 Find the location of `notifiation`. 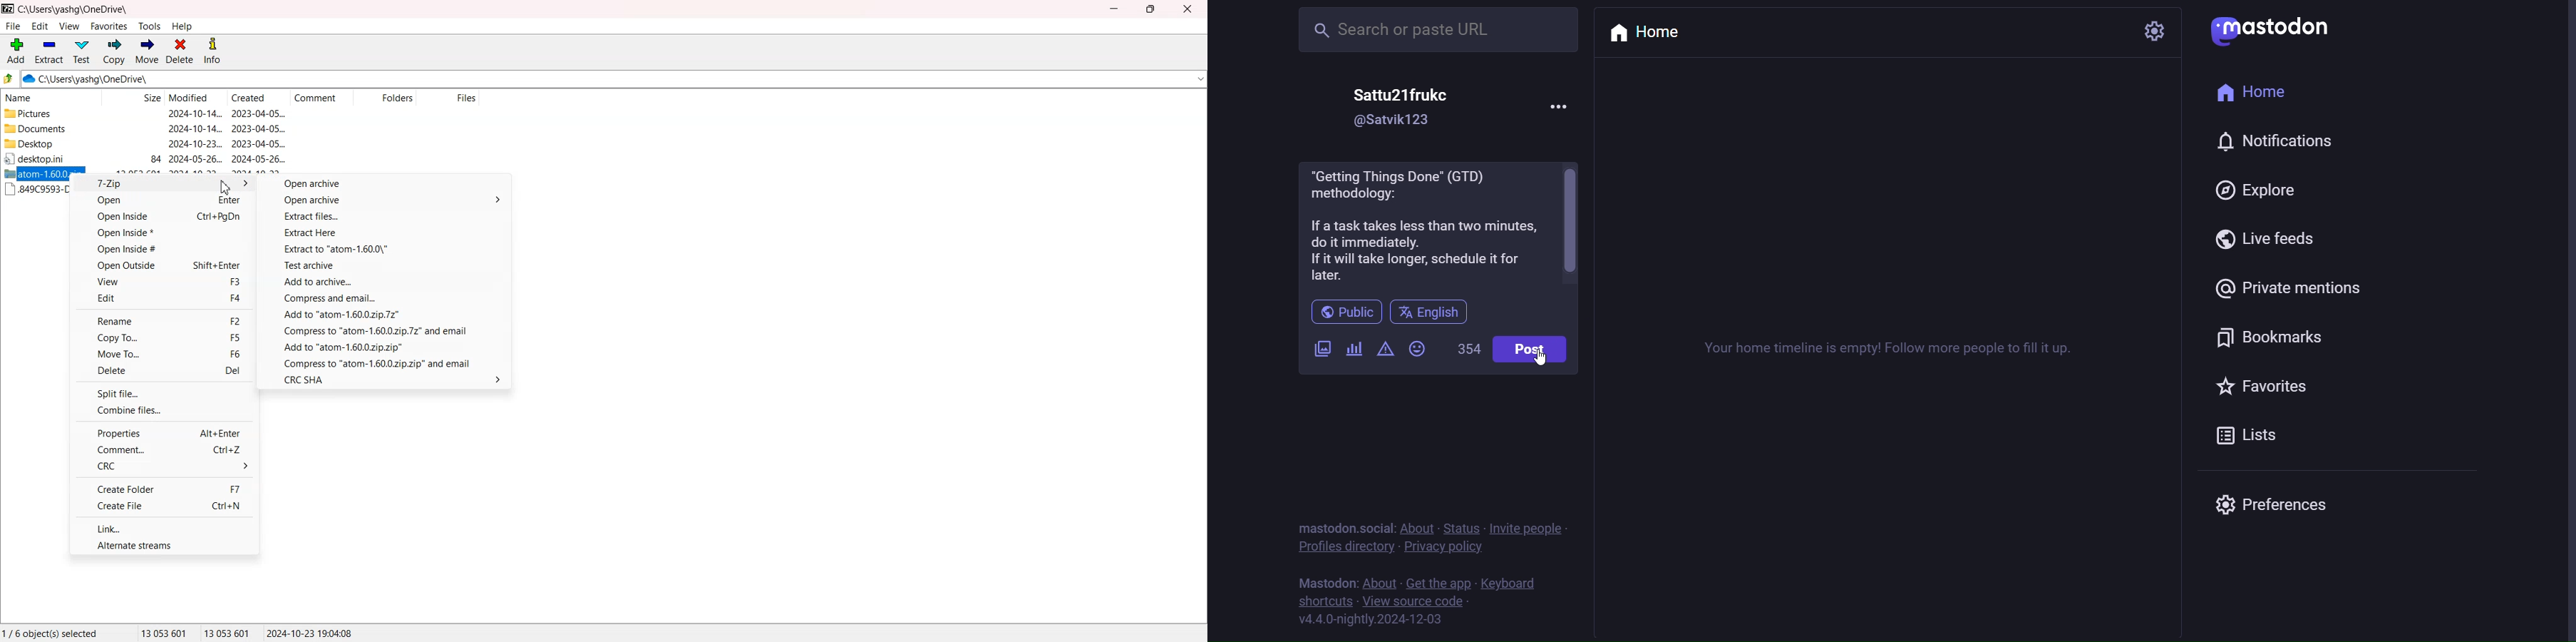

notifiation is located at coordinates (2277, 142).